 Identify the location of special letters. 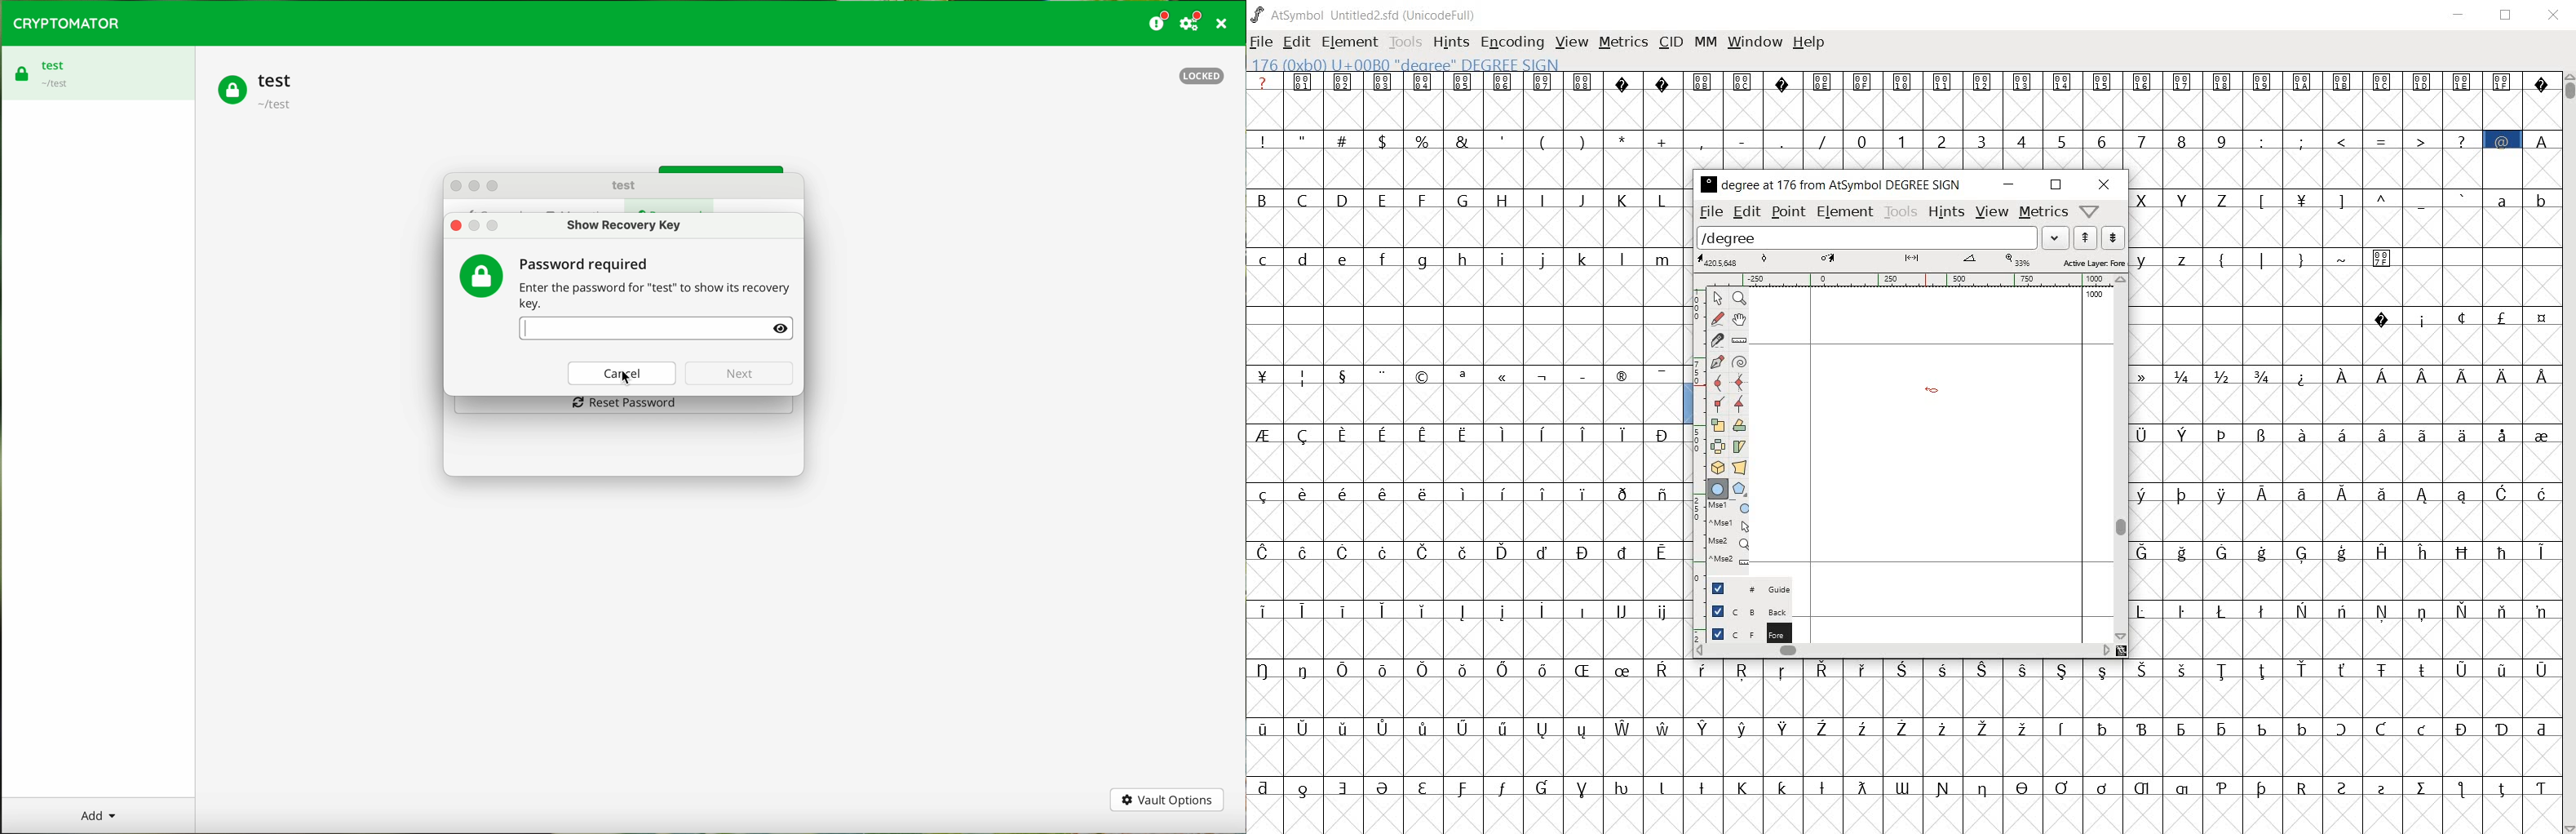
(1470, 608).